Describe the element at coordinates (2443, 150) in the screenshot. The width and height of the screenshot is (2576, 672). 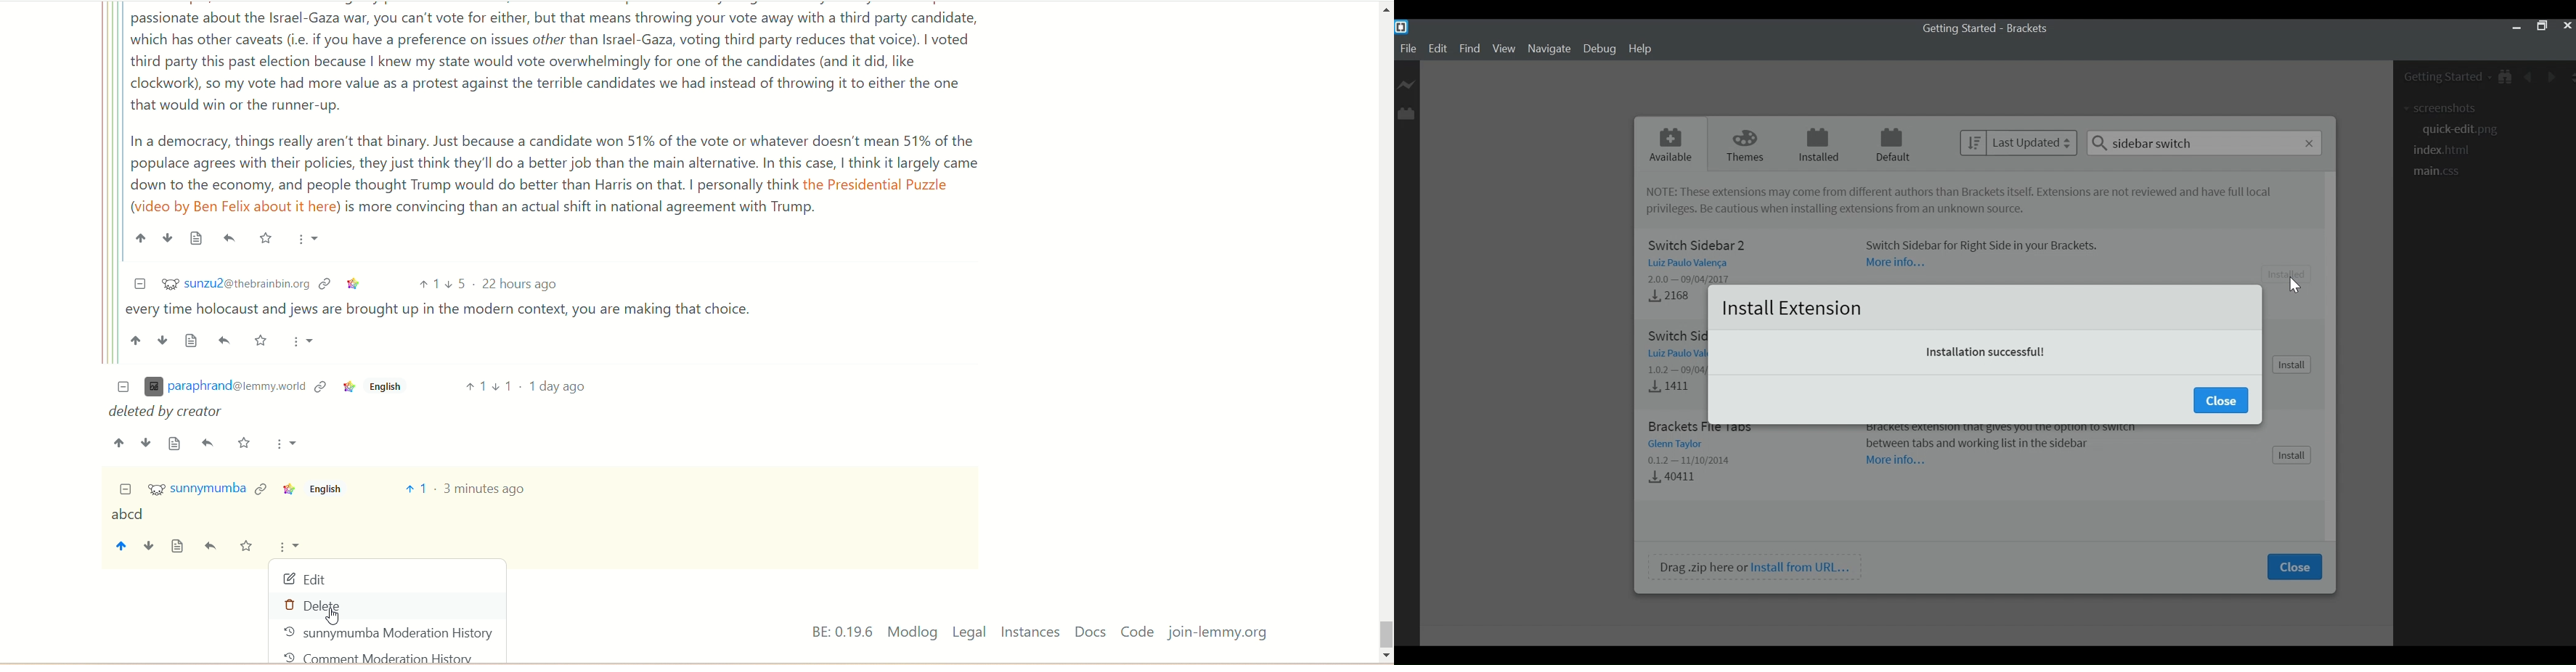
I see `index.html` at that location.